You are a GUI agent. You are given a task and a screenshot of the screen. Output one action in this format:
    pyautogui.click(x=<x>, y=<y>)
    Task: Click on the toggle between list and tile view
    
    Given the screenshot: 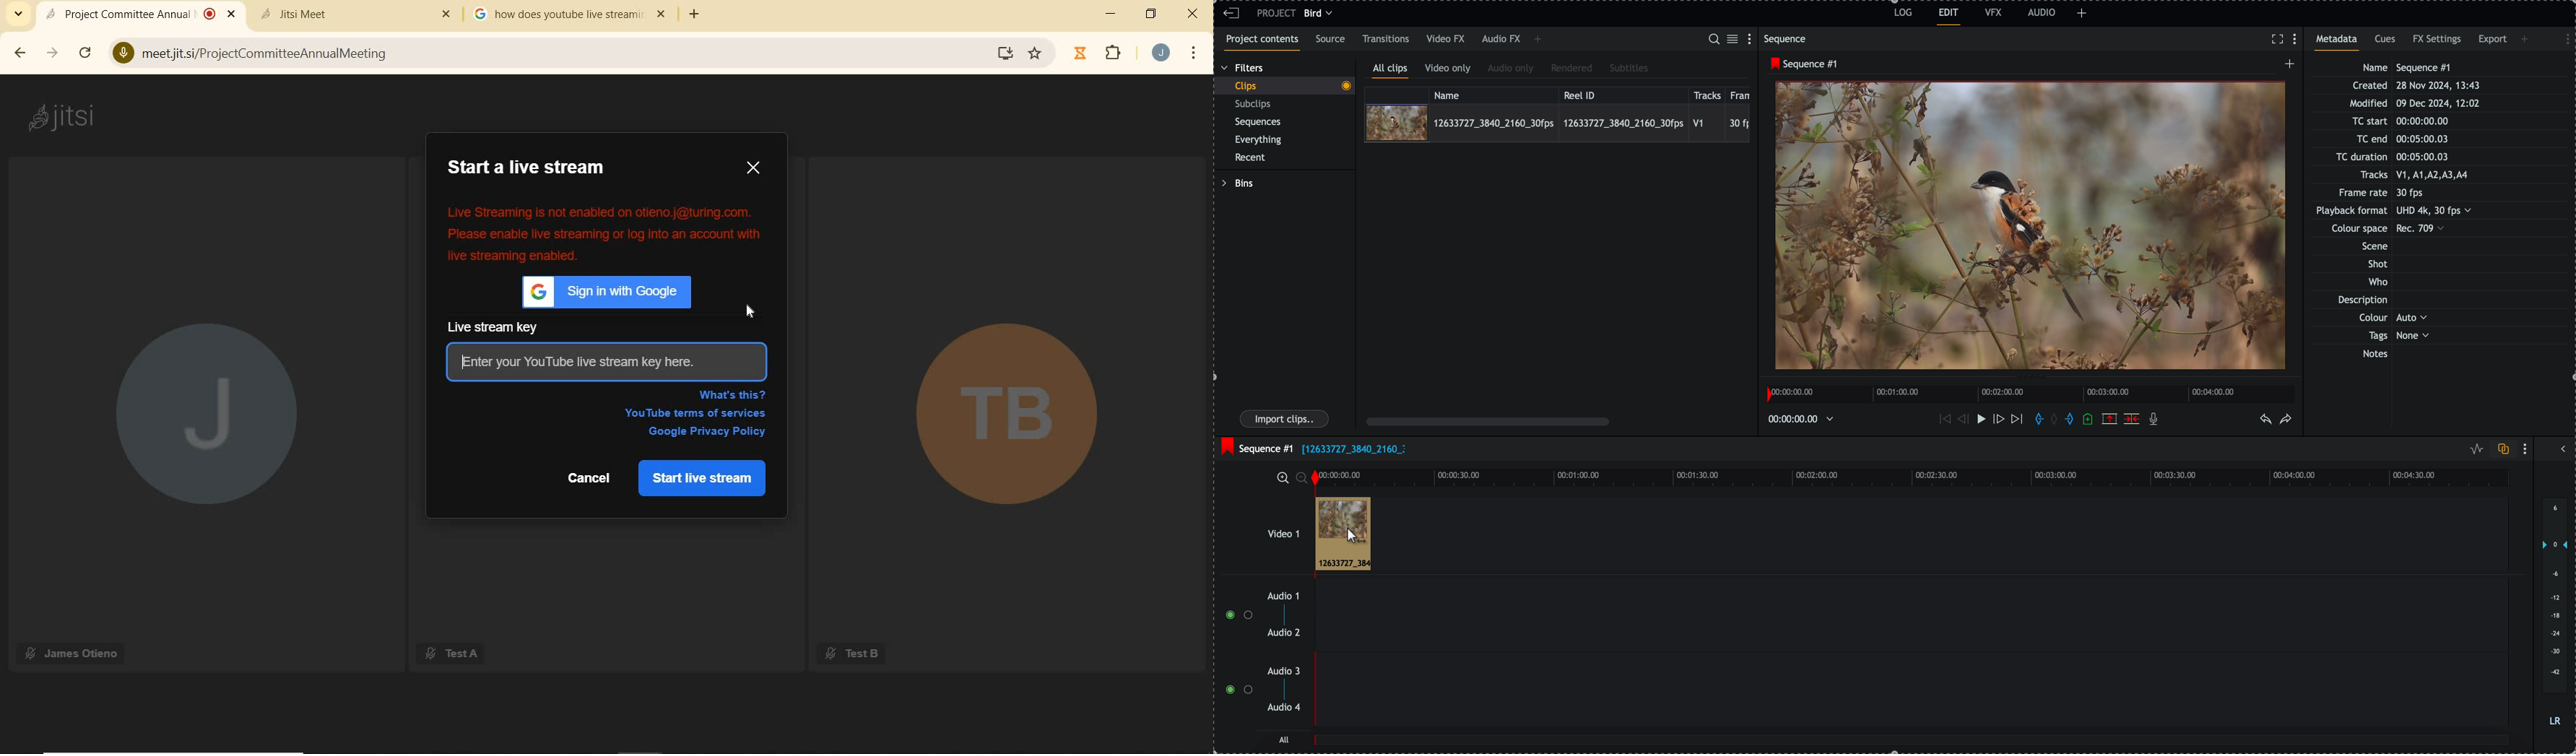 What is the action you would take?
    pyautogui.click(x=1735, y=40)
    